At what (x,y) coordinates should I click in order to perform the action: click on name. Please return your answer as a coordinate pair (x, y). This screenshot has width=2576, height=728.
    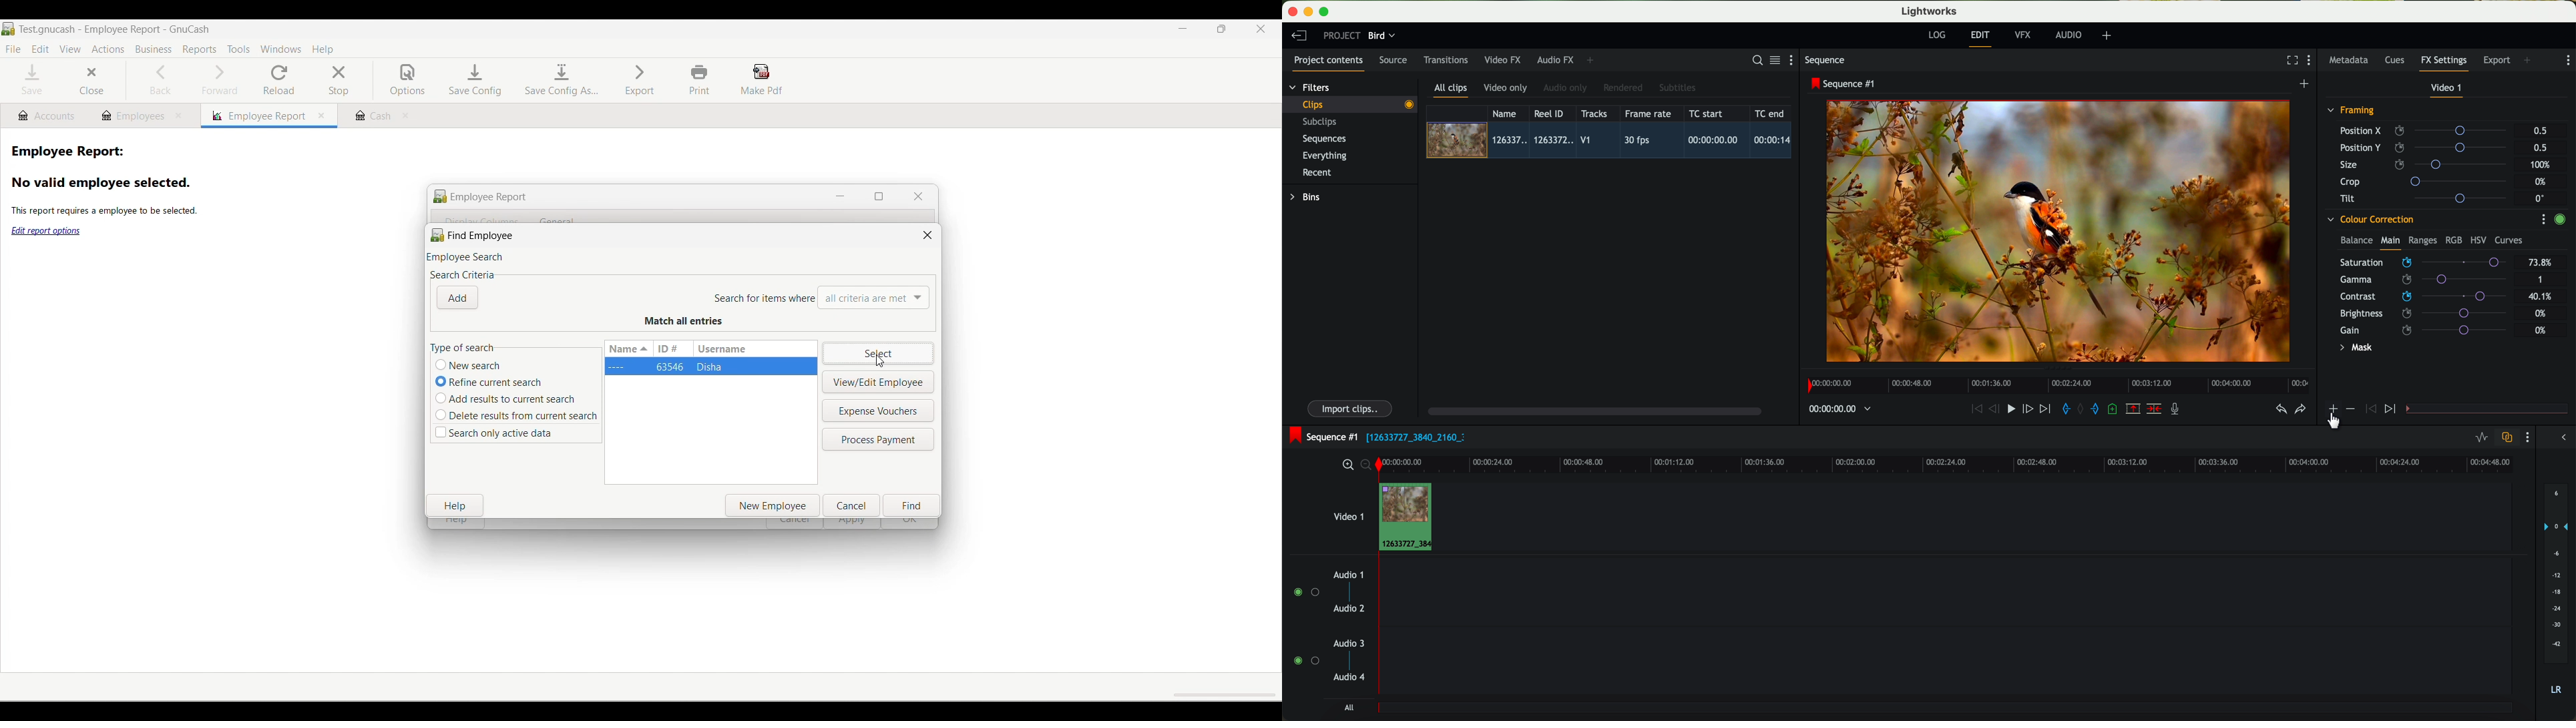
    Looking at the image, I should click on (1508, 113).